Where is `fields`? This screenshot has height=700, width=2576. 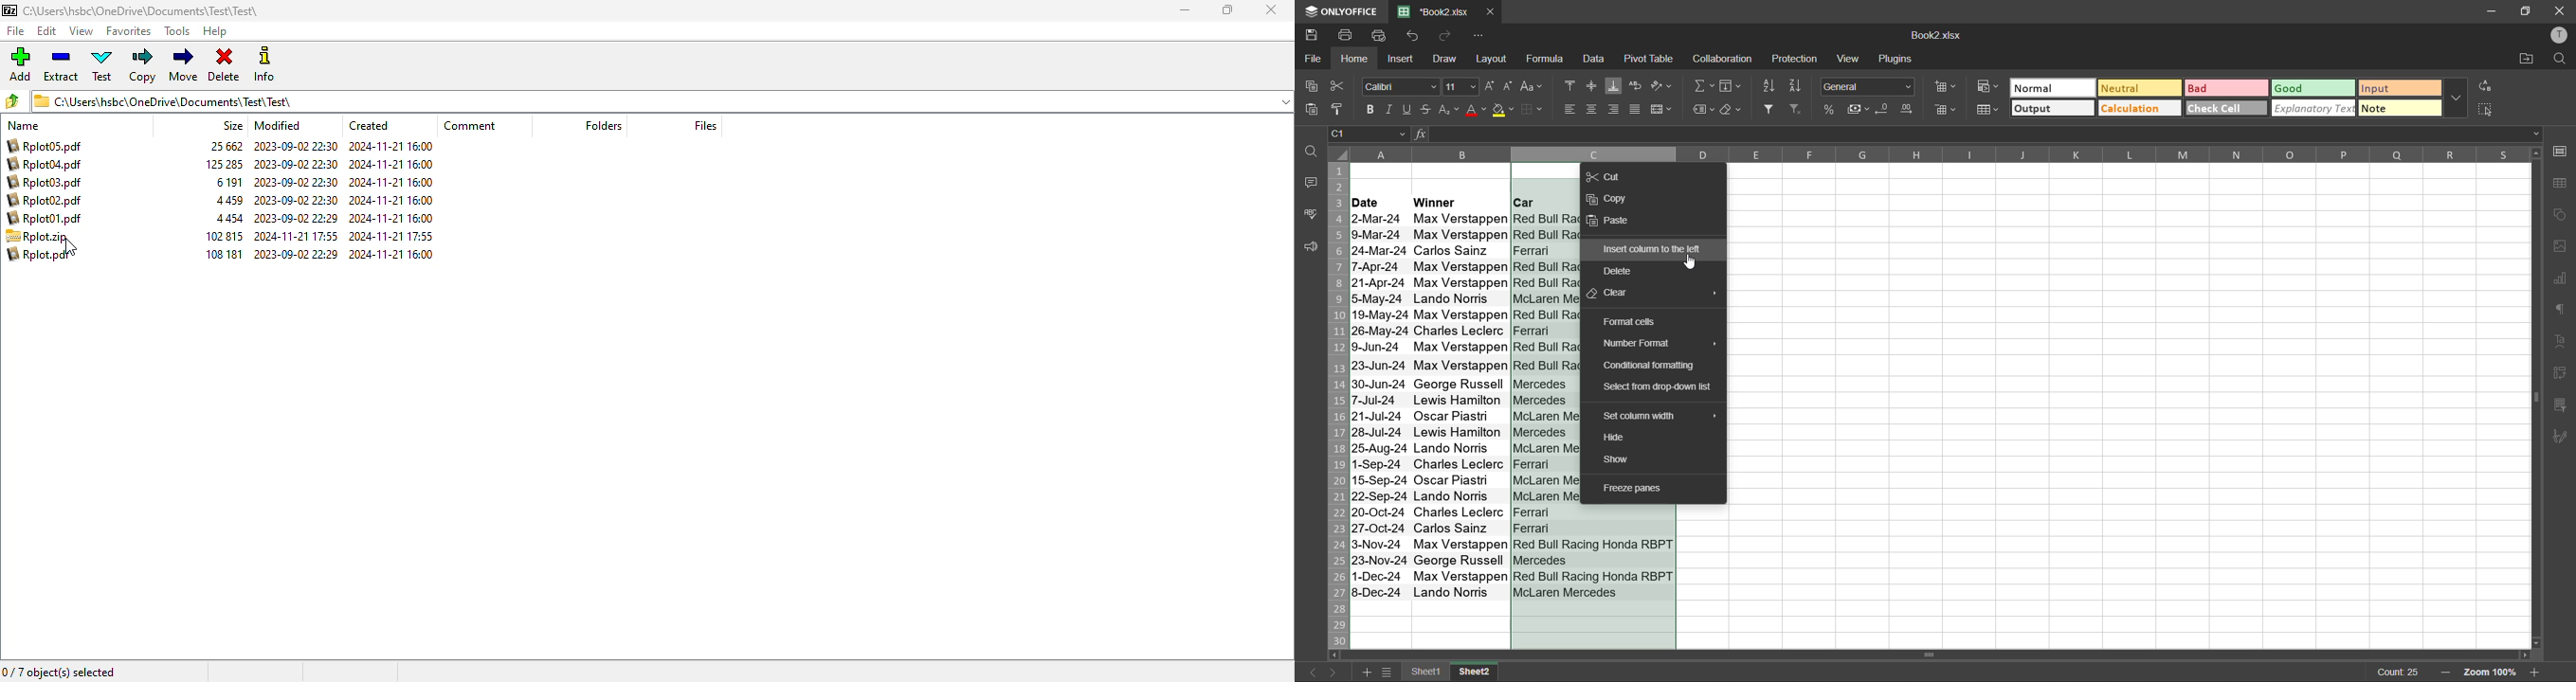
fields is located at coordinates (1731, 86).